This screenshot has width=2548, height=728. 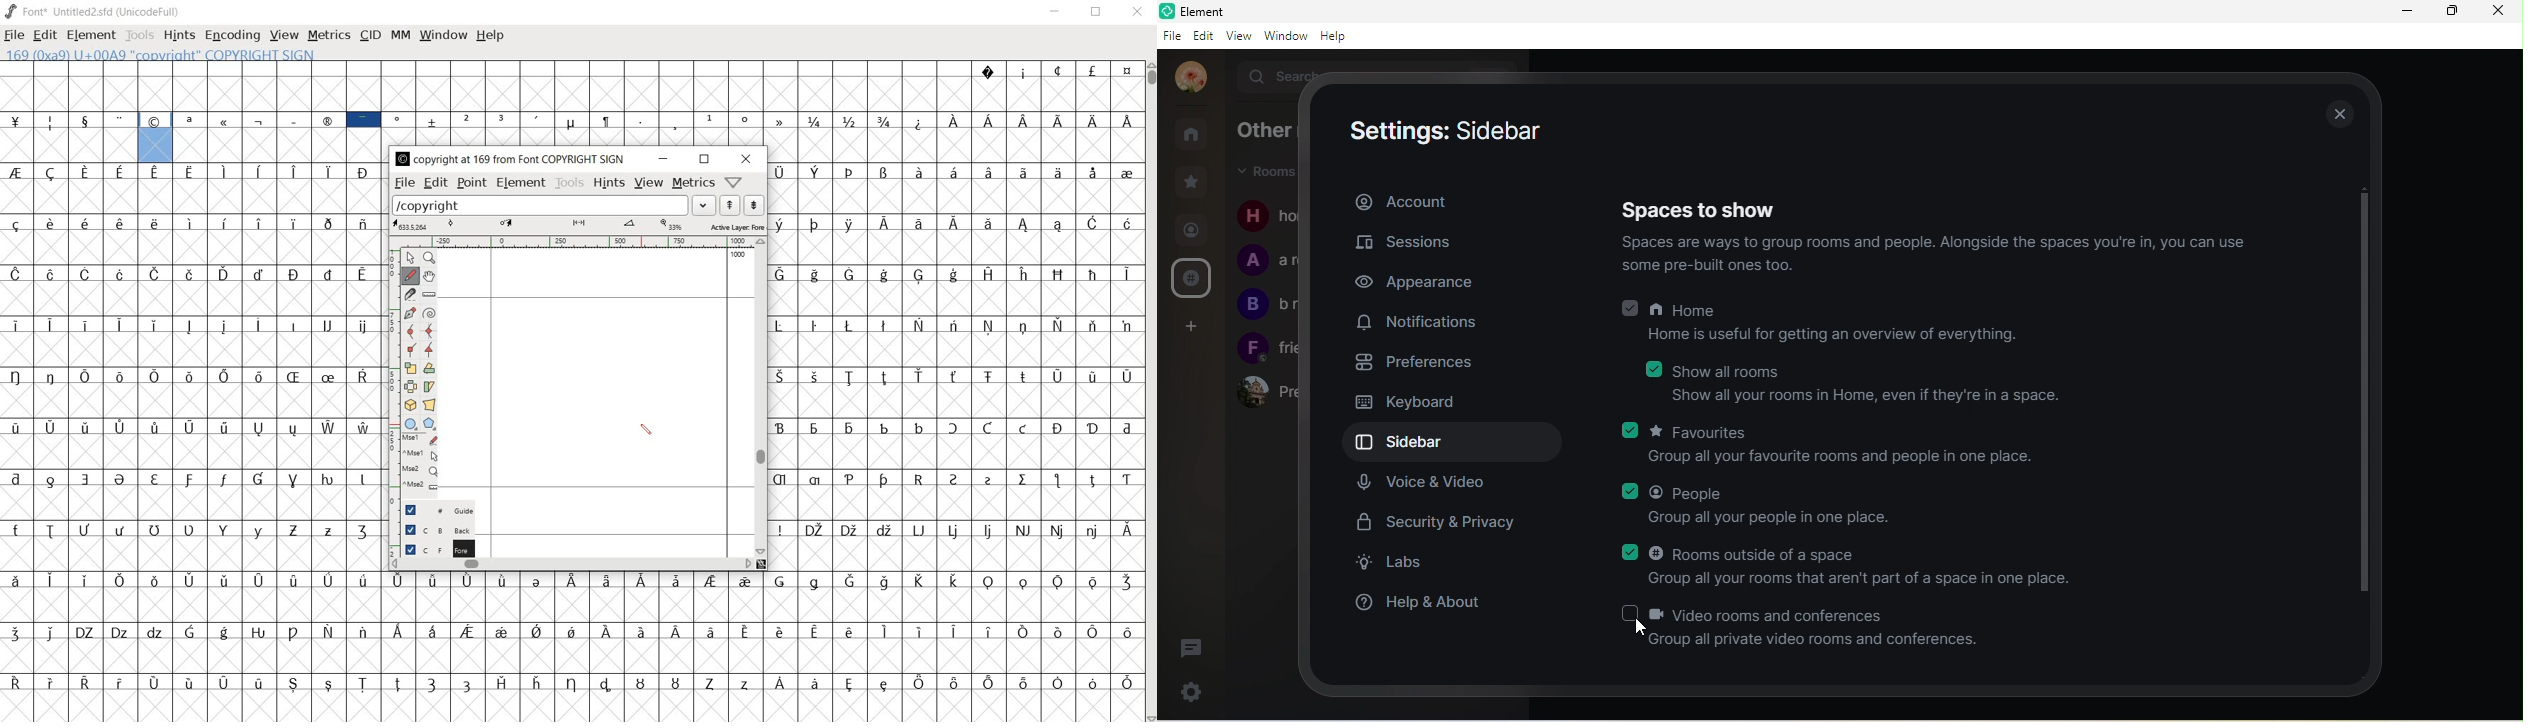 What do you see at coordinates (799, 102) in the screenshot?
I see `glyph characters` at bounding box center [799, 102].